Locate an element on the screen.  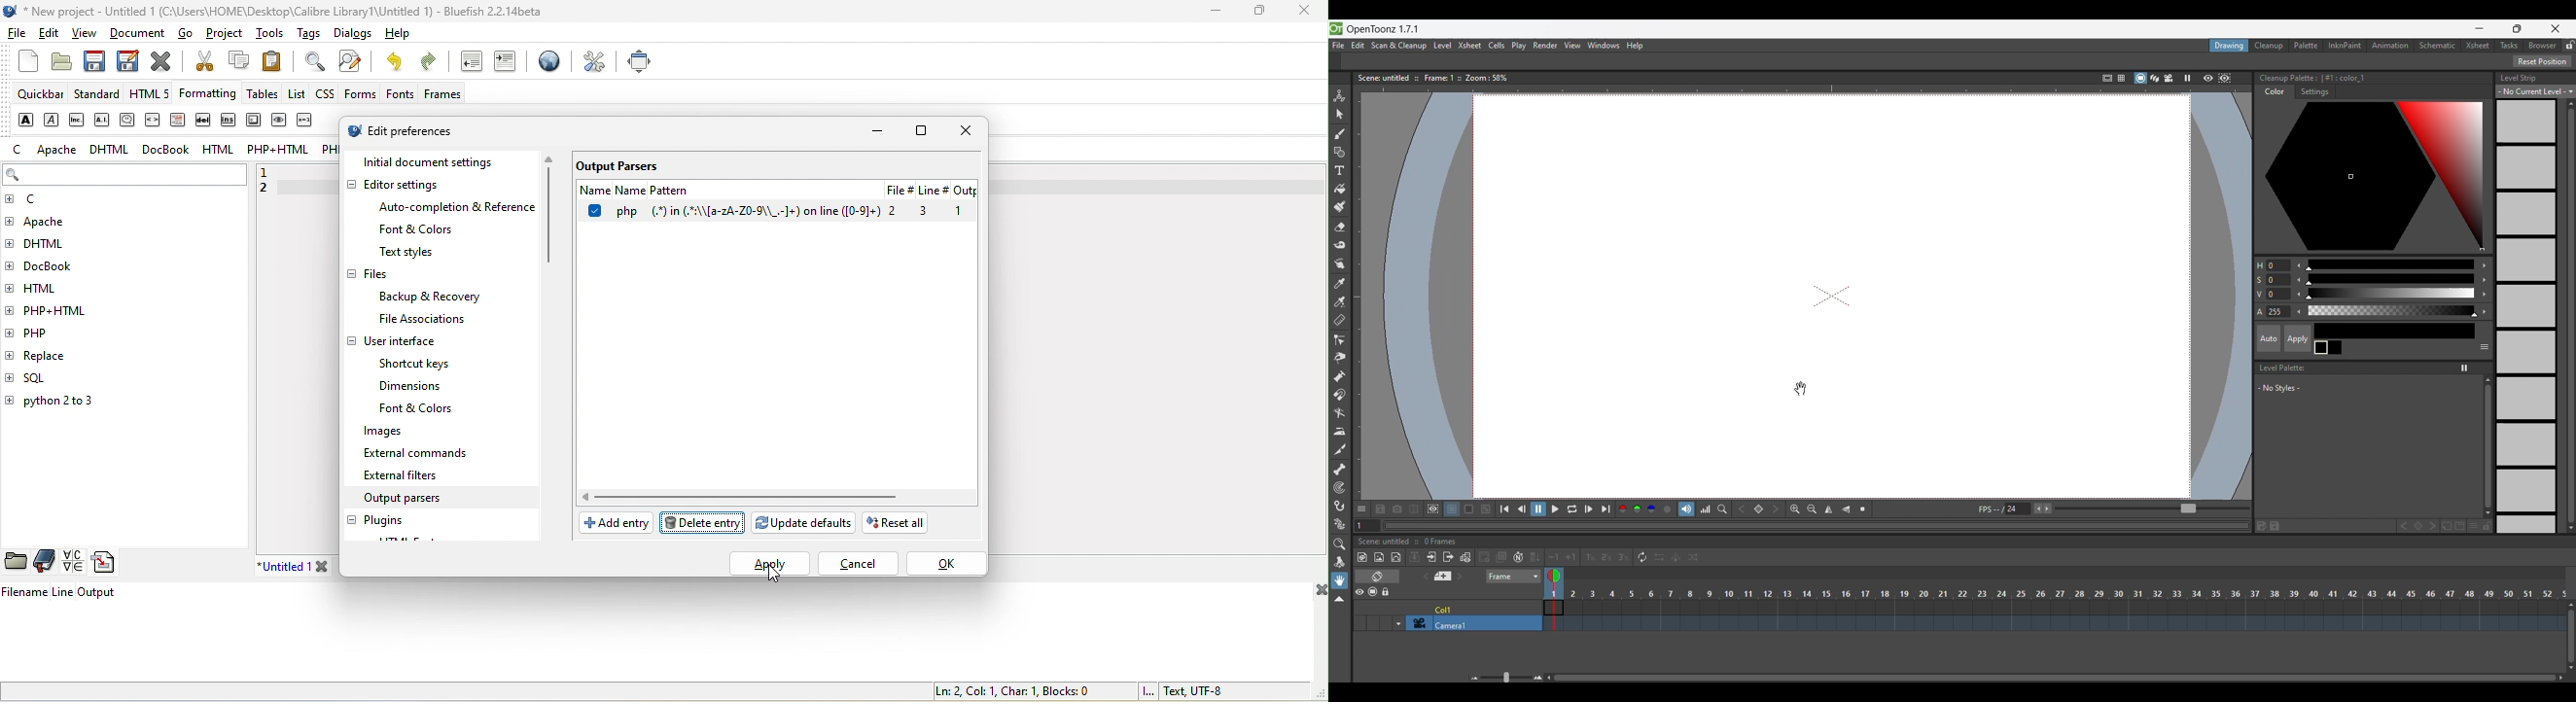
New vector level is located at coordinates (1396, 557).